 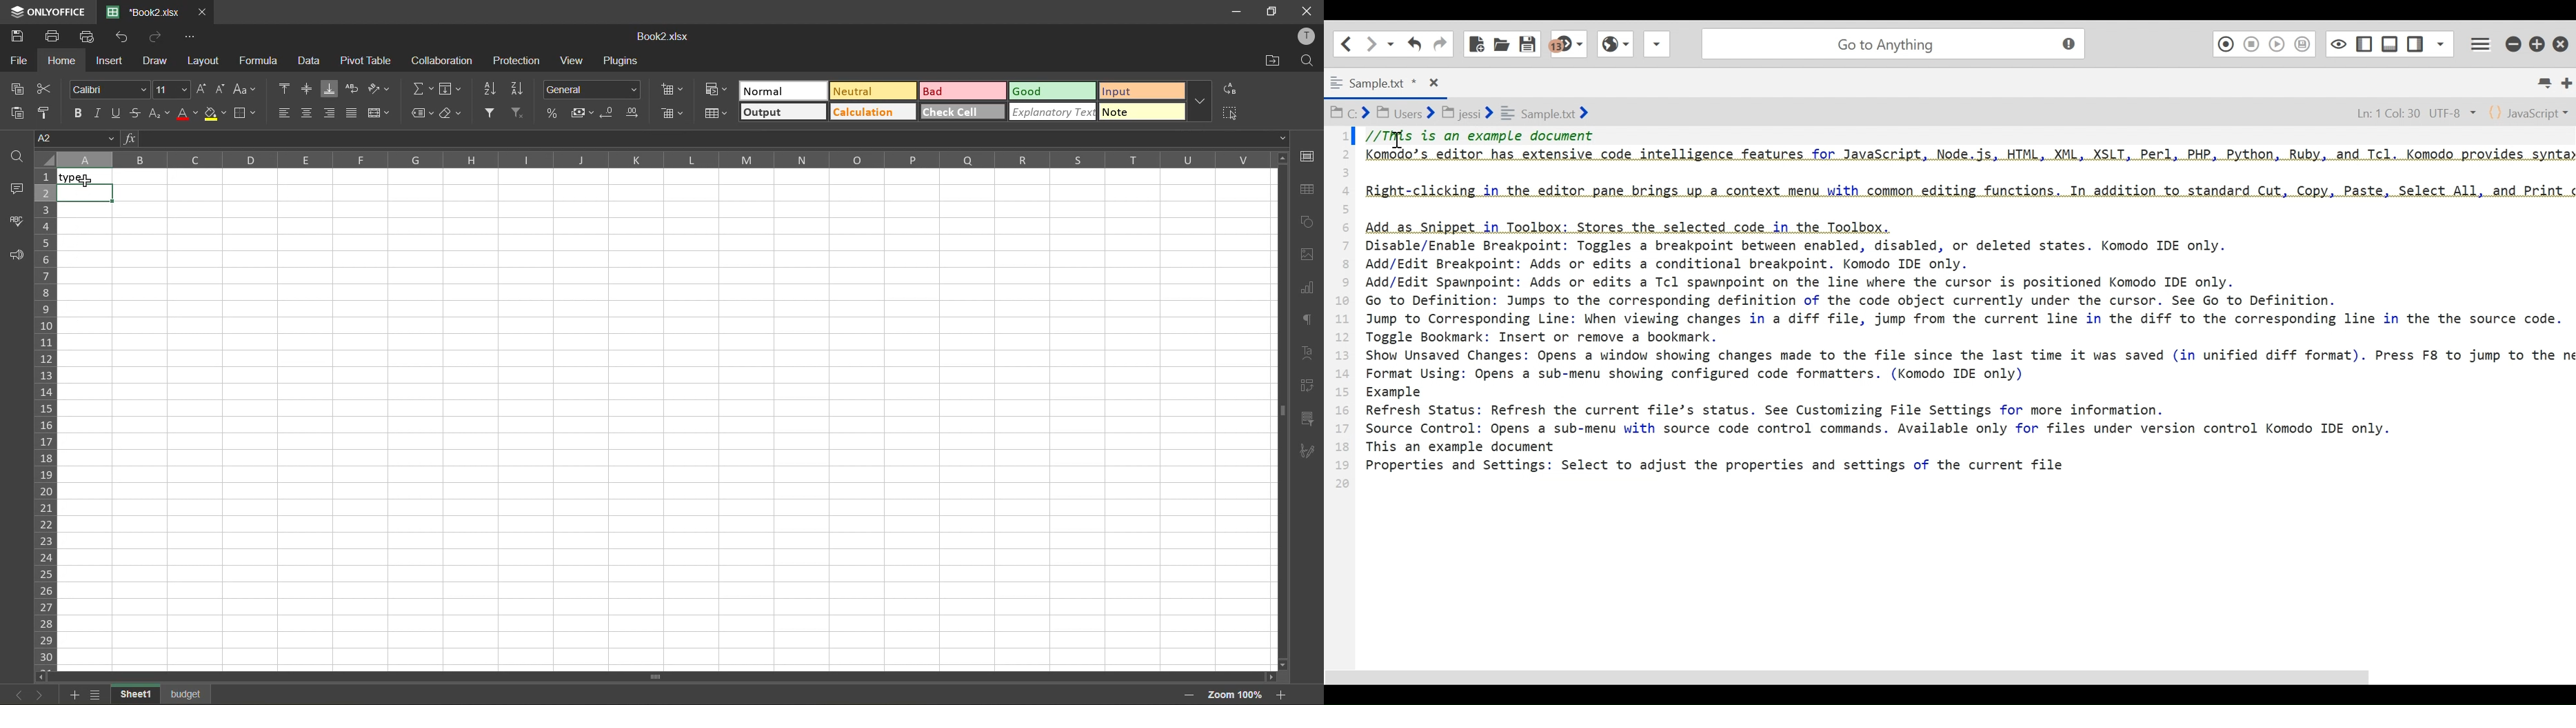 What do you see at coordinates (369, 61) in the screenshot?
I see `pivot table` at bounding box center [369, 61].